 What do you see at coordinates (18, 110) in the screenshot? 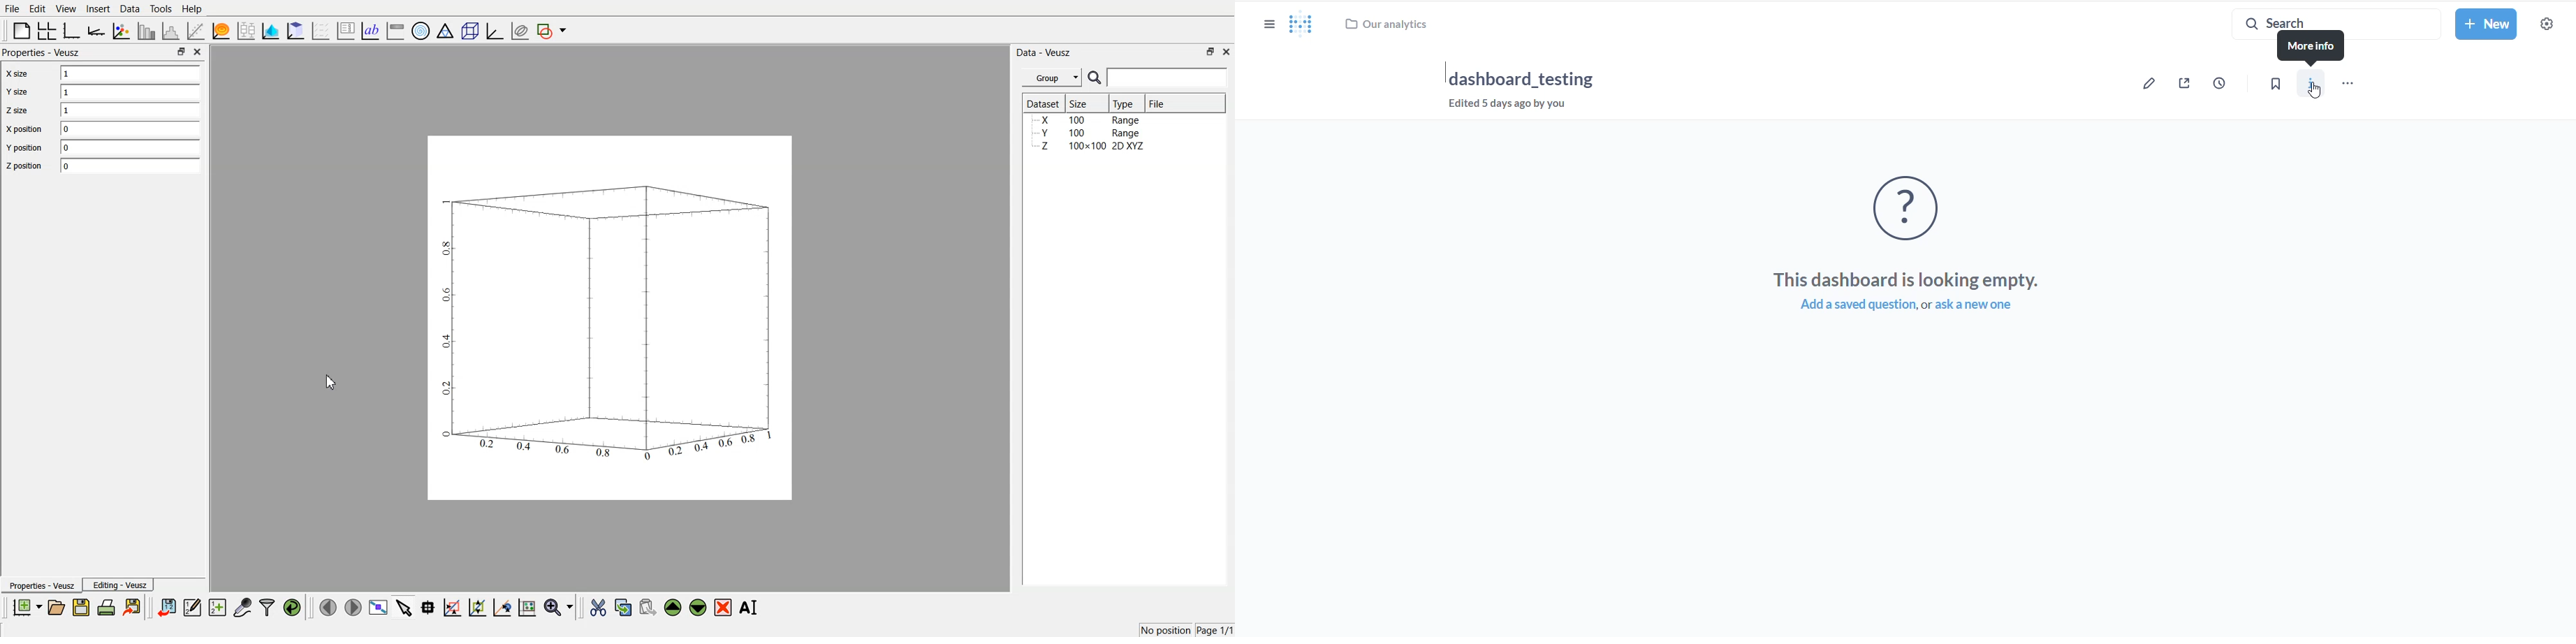
I see `Z size` at bounding box center [18, 110].